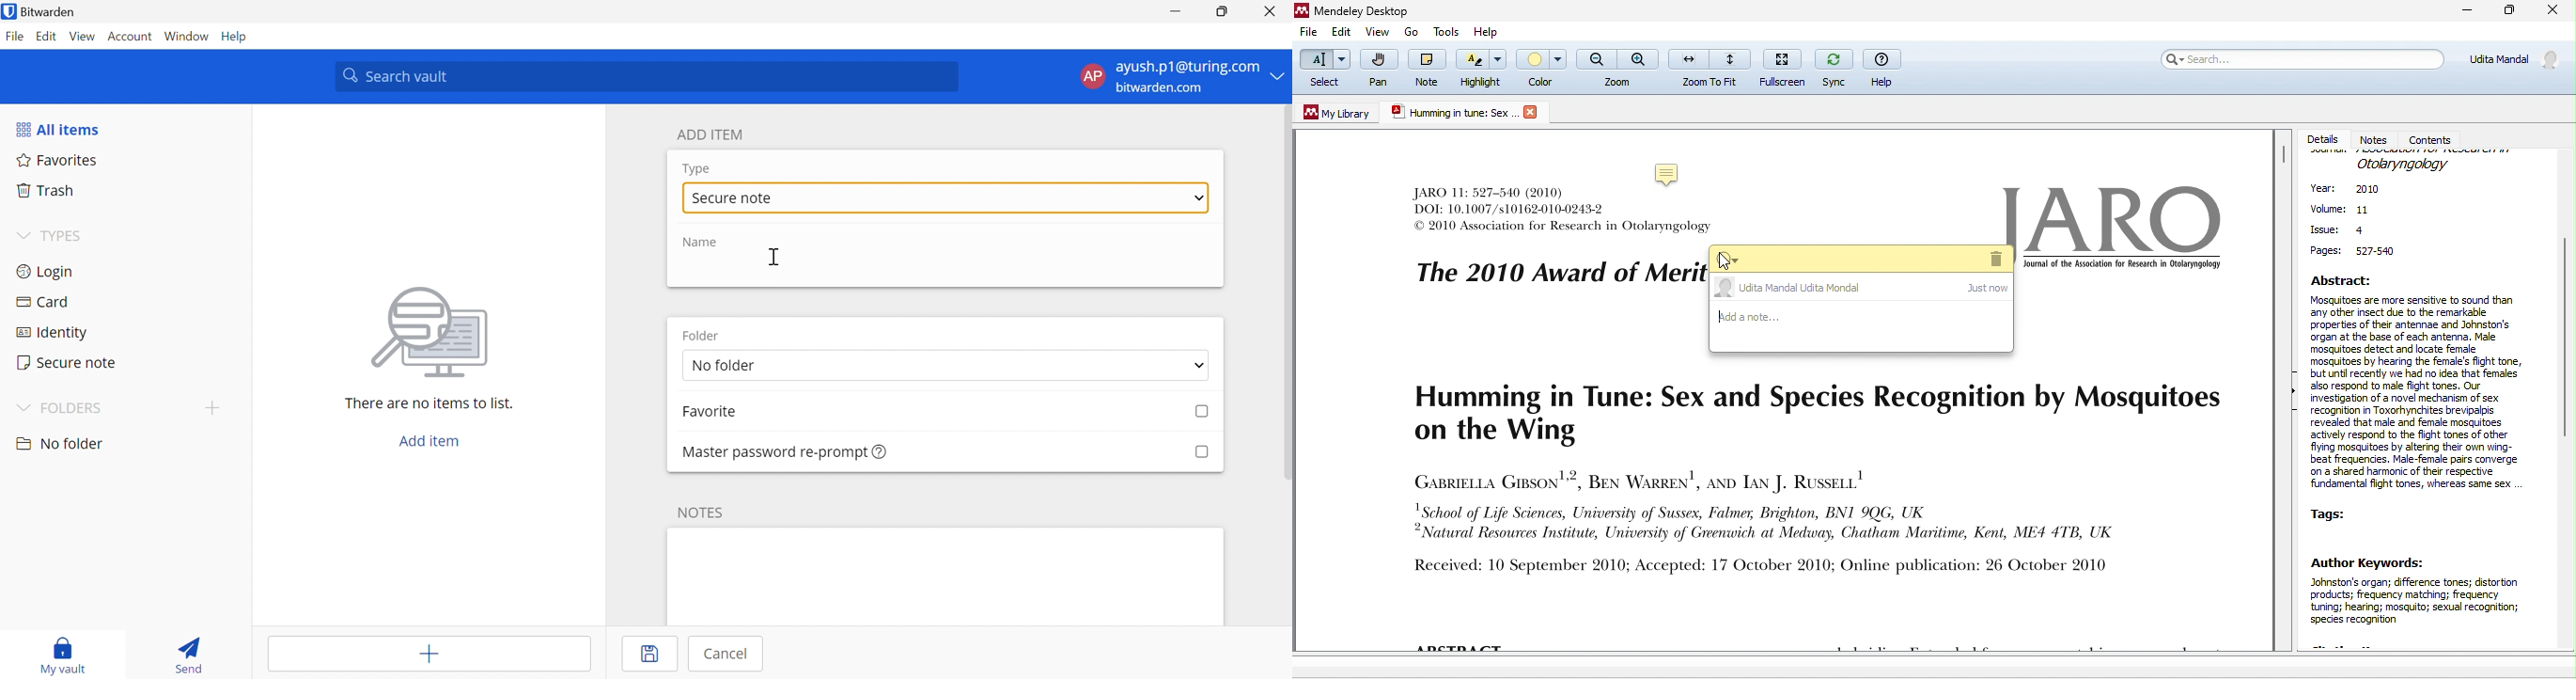 The image size is (2576, 700). I want to click on edit, so click(1342, 34).